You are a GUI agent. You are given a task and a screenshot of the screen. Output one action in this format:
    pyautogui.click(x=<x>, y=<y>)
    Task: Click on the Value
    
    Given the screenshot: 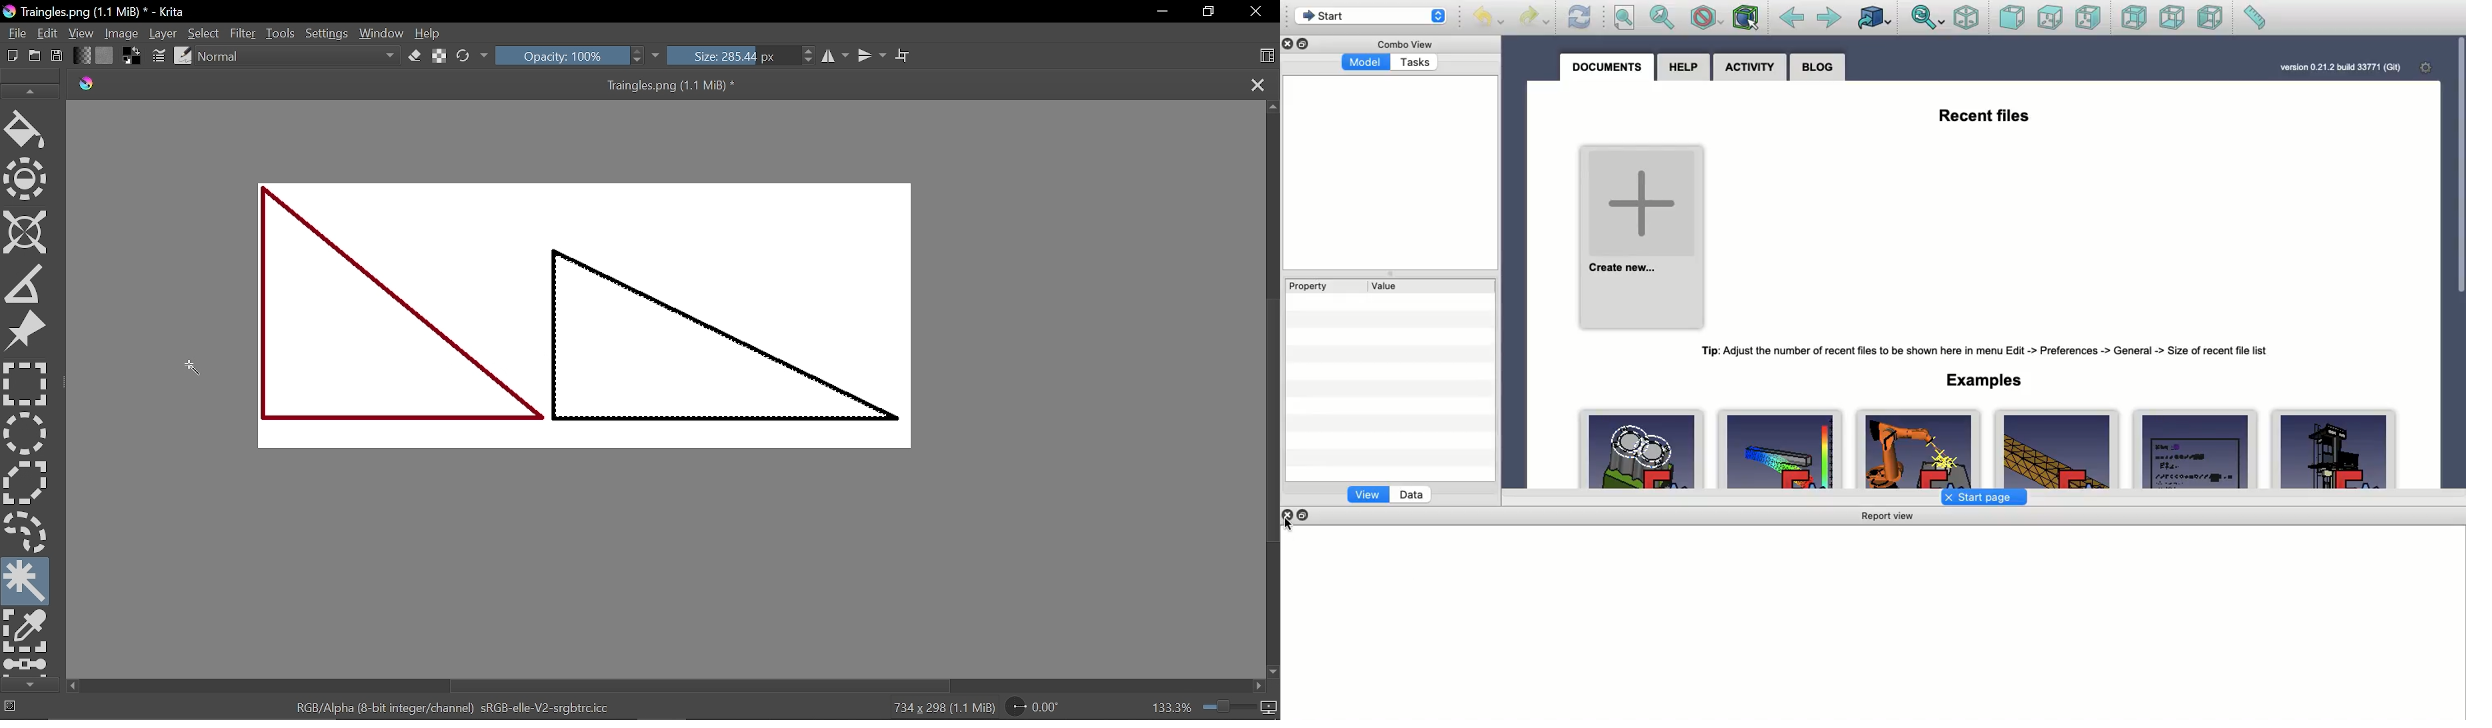 What is the action you would take?
    pyautogui.click(x=1383, y=288)
    